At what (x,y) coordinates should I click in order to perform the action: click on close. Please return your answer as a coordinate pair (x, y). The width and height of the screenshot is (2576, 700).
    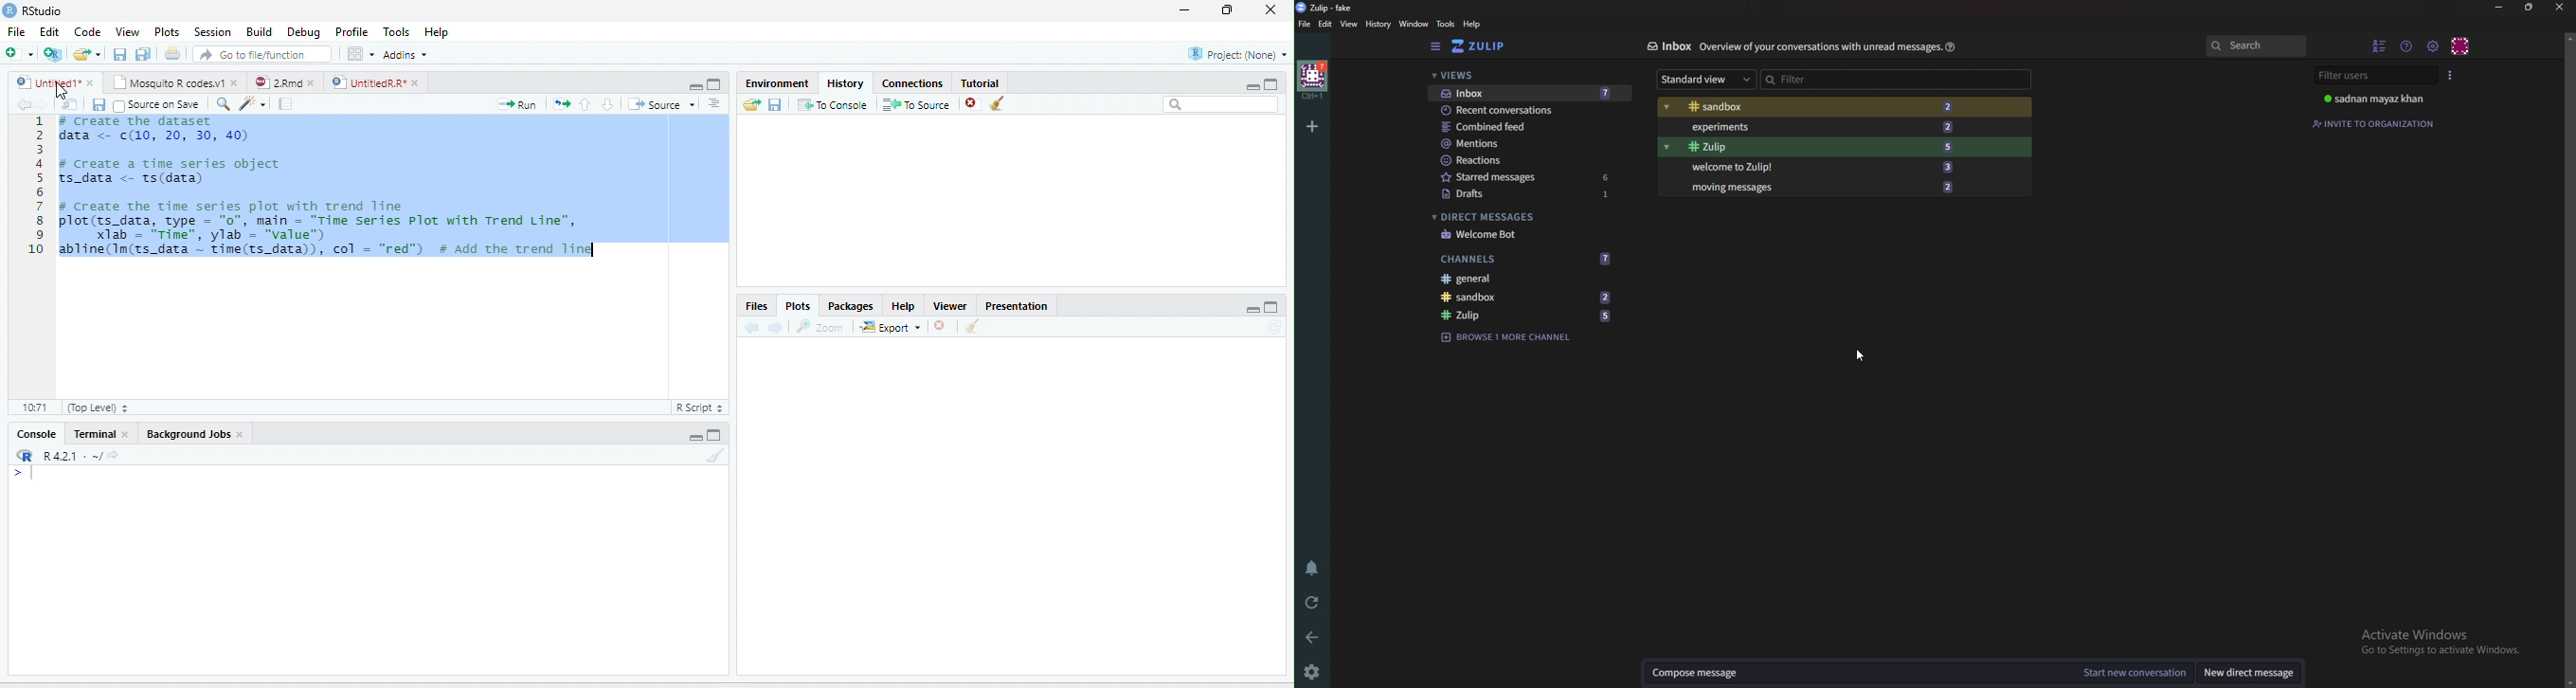
    Looking at the image, I should click on (1270, 10).